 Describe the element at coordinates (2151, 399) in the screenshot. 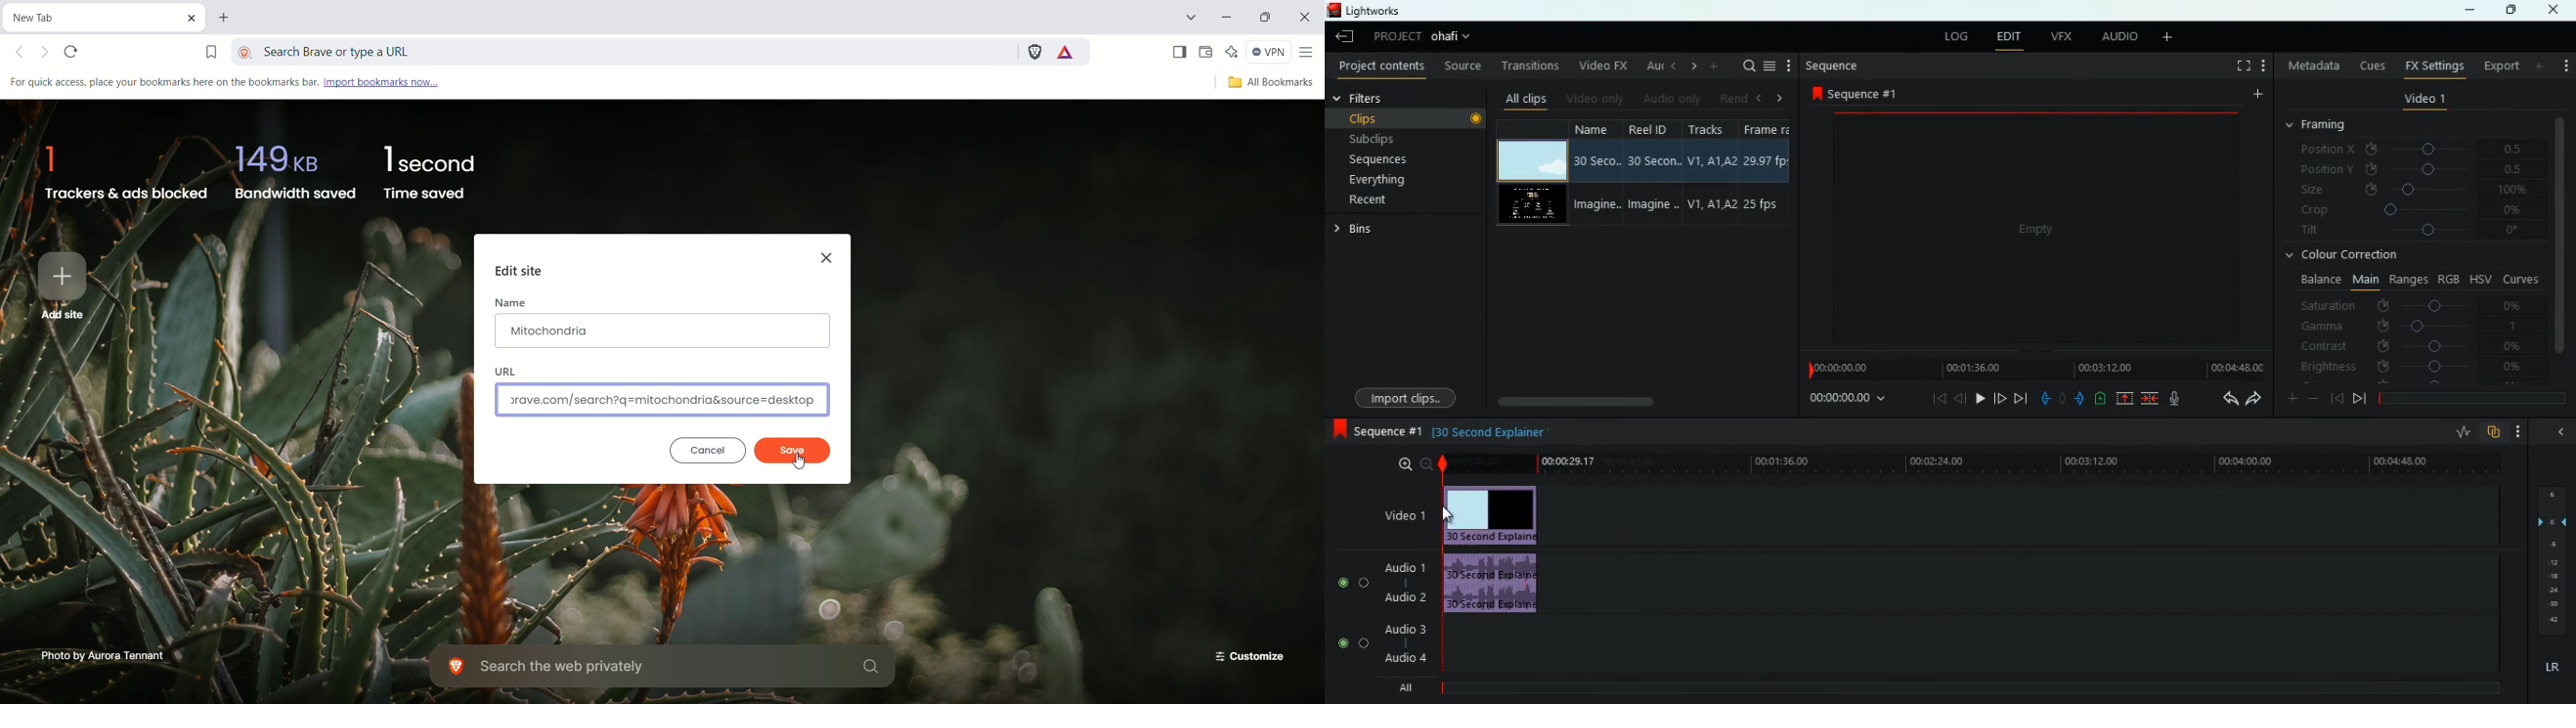

I see `merge` at that location.